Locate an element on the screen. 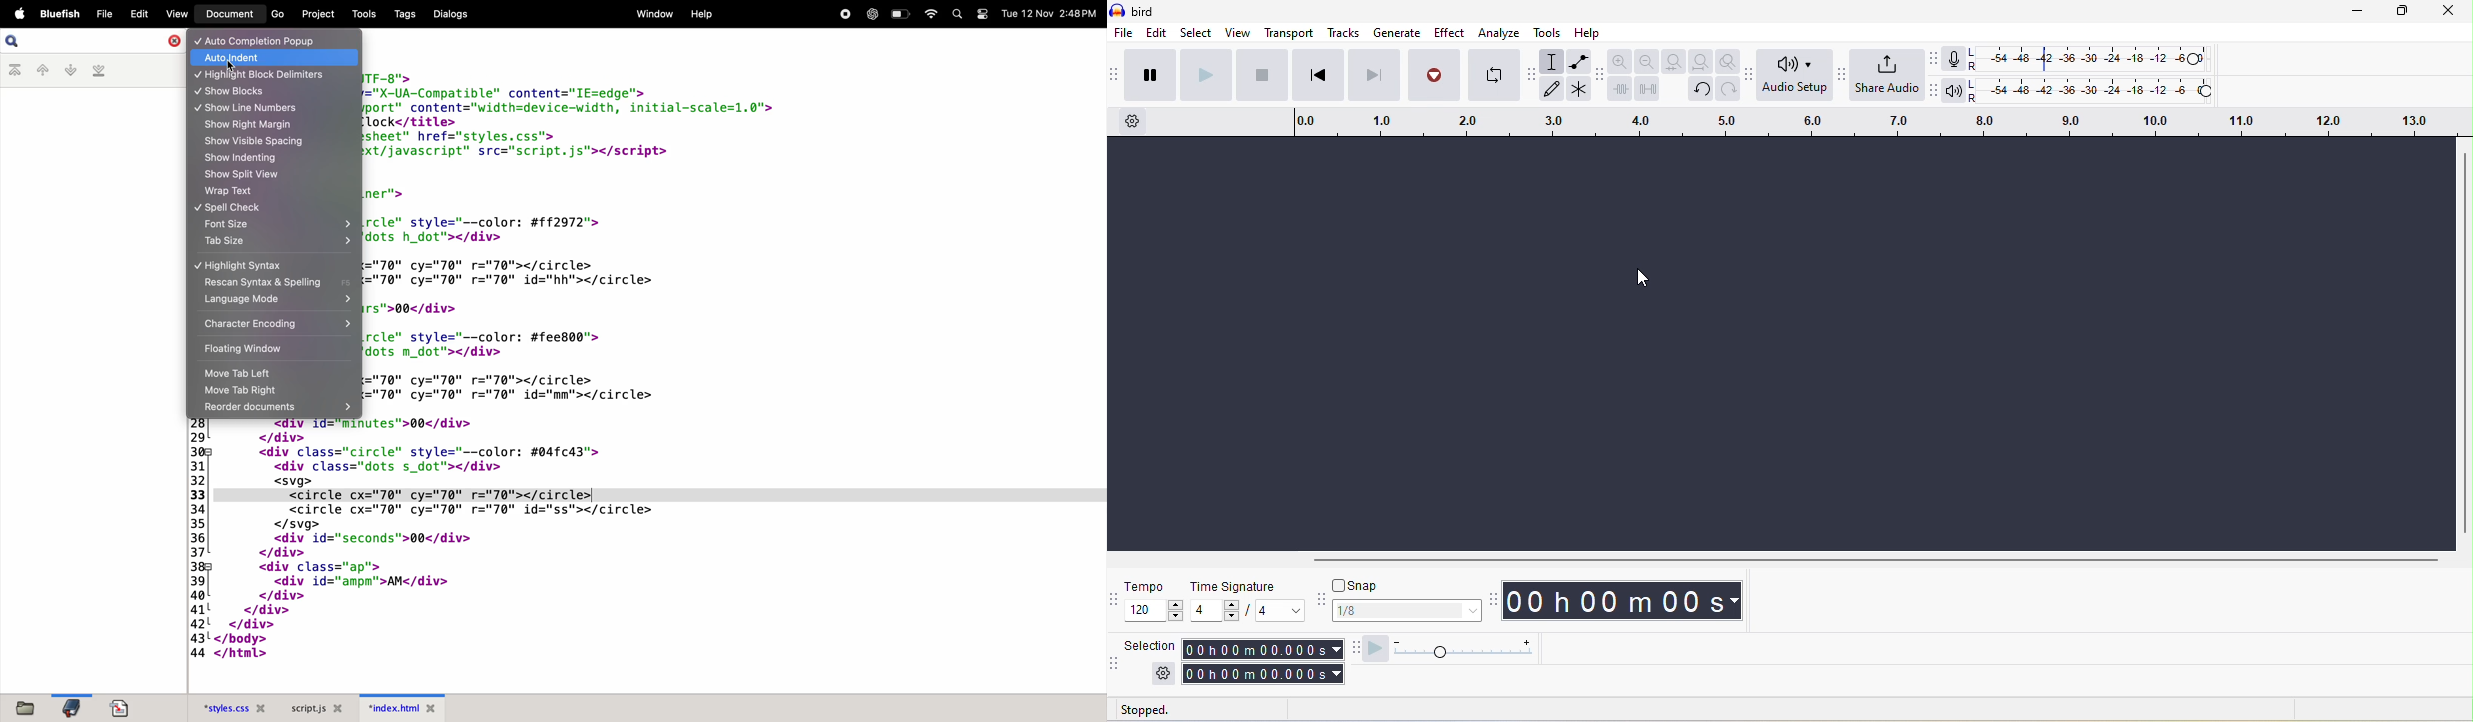  edit is located at coordinates (139, 13).